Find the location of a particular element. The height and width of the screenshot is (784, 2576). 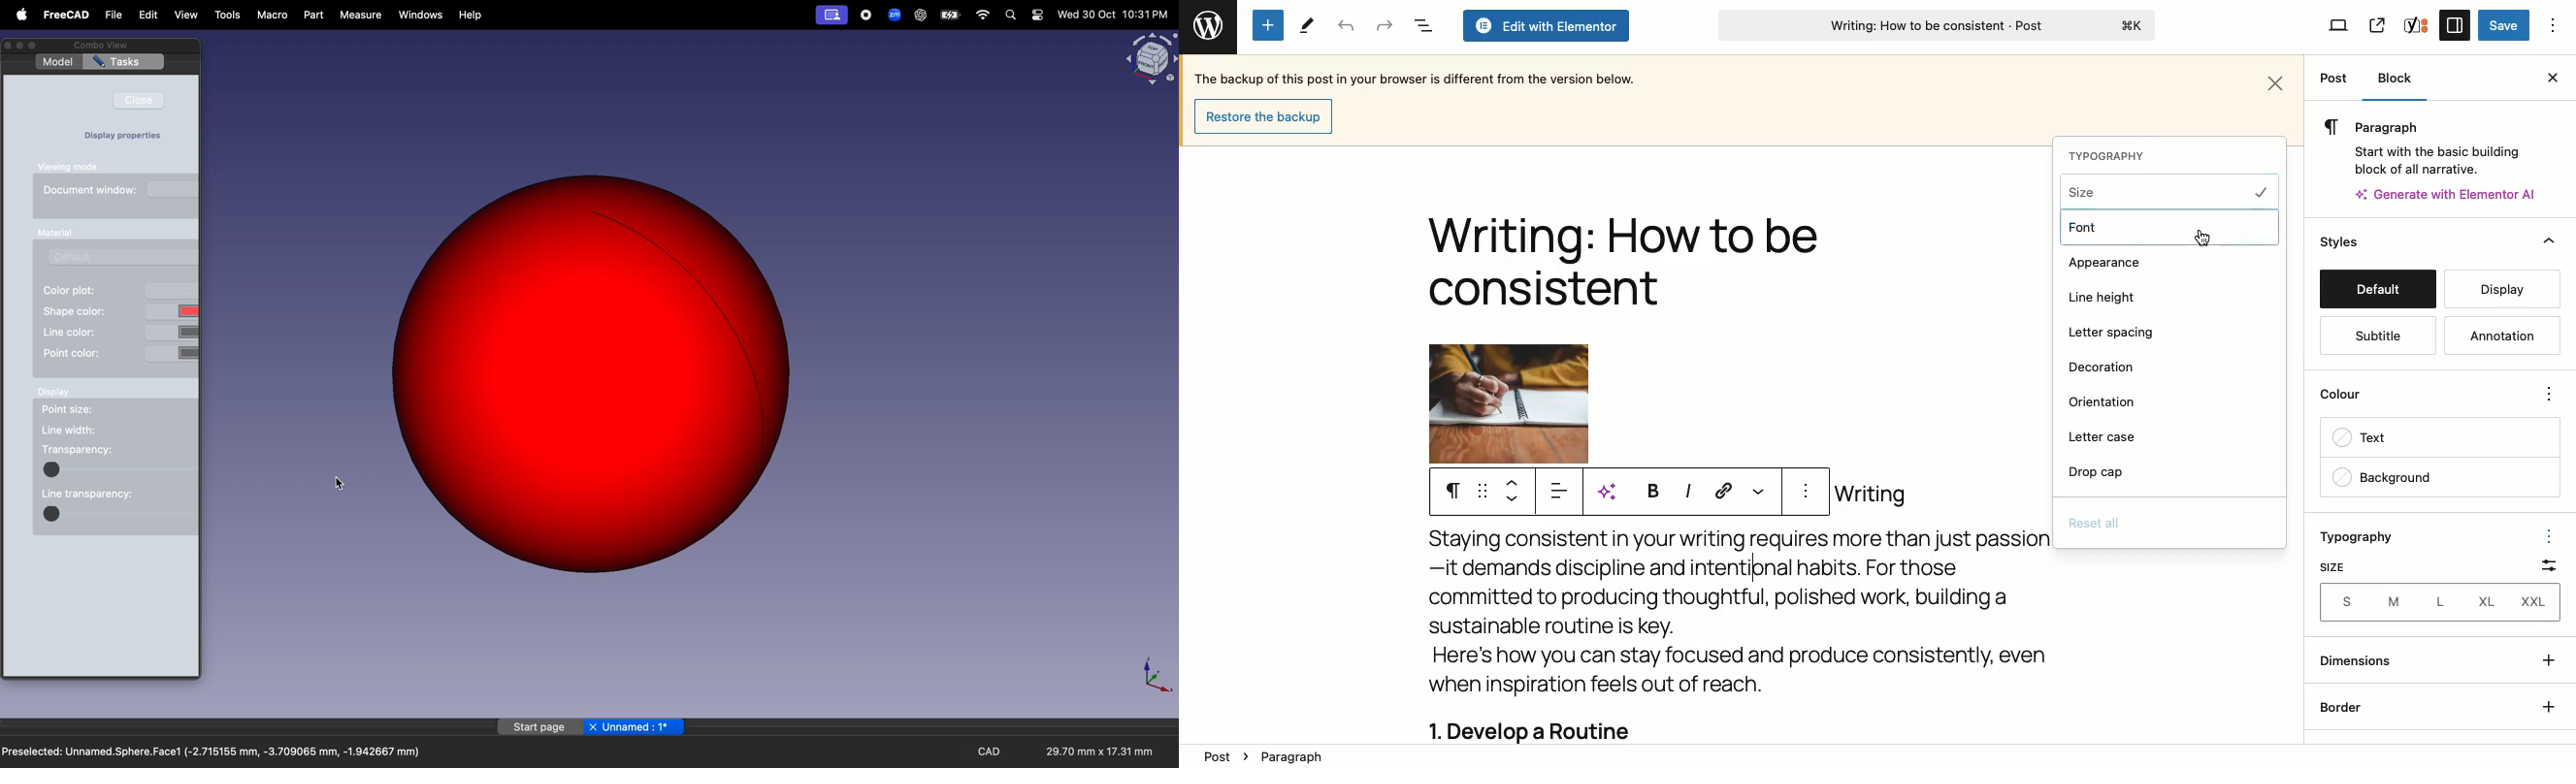

Typography is located at coordinates (2368, 536).